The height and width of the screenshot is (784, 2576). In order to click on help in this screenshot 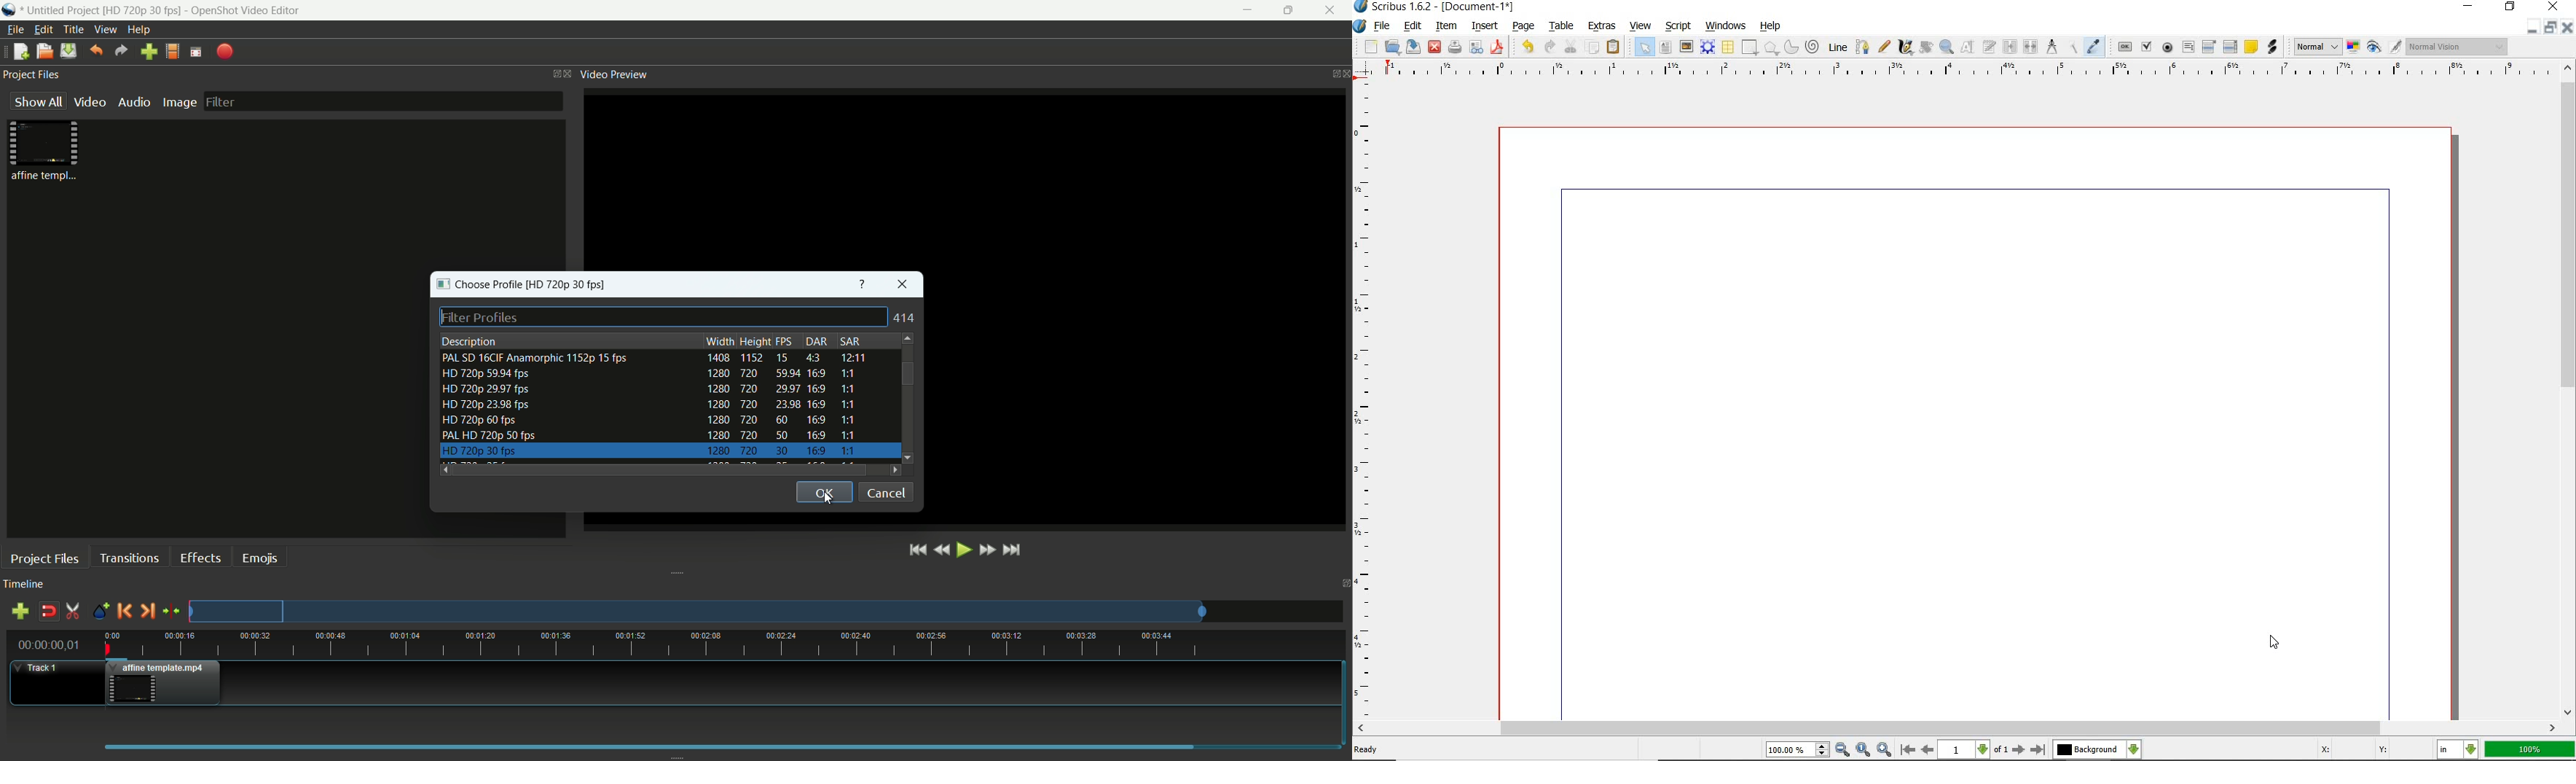, I will do `click(1771, 27)`.